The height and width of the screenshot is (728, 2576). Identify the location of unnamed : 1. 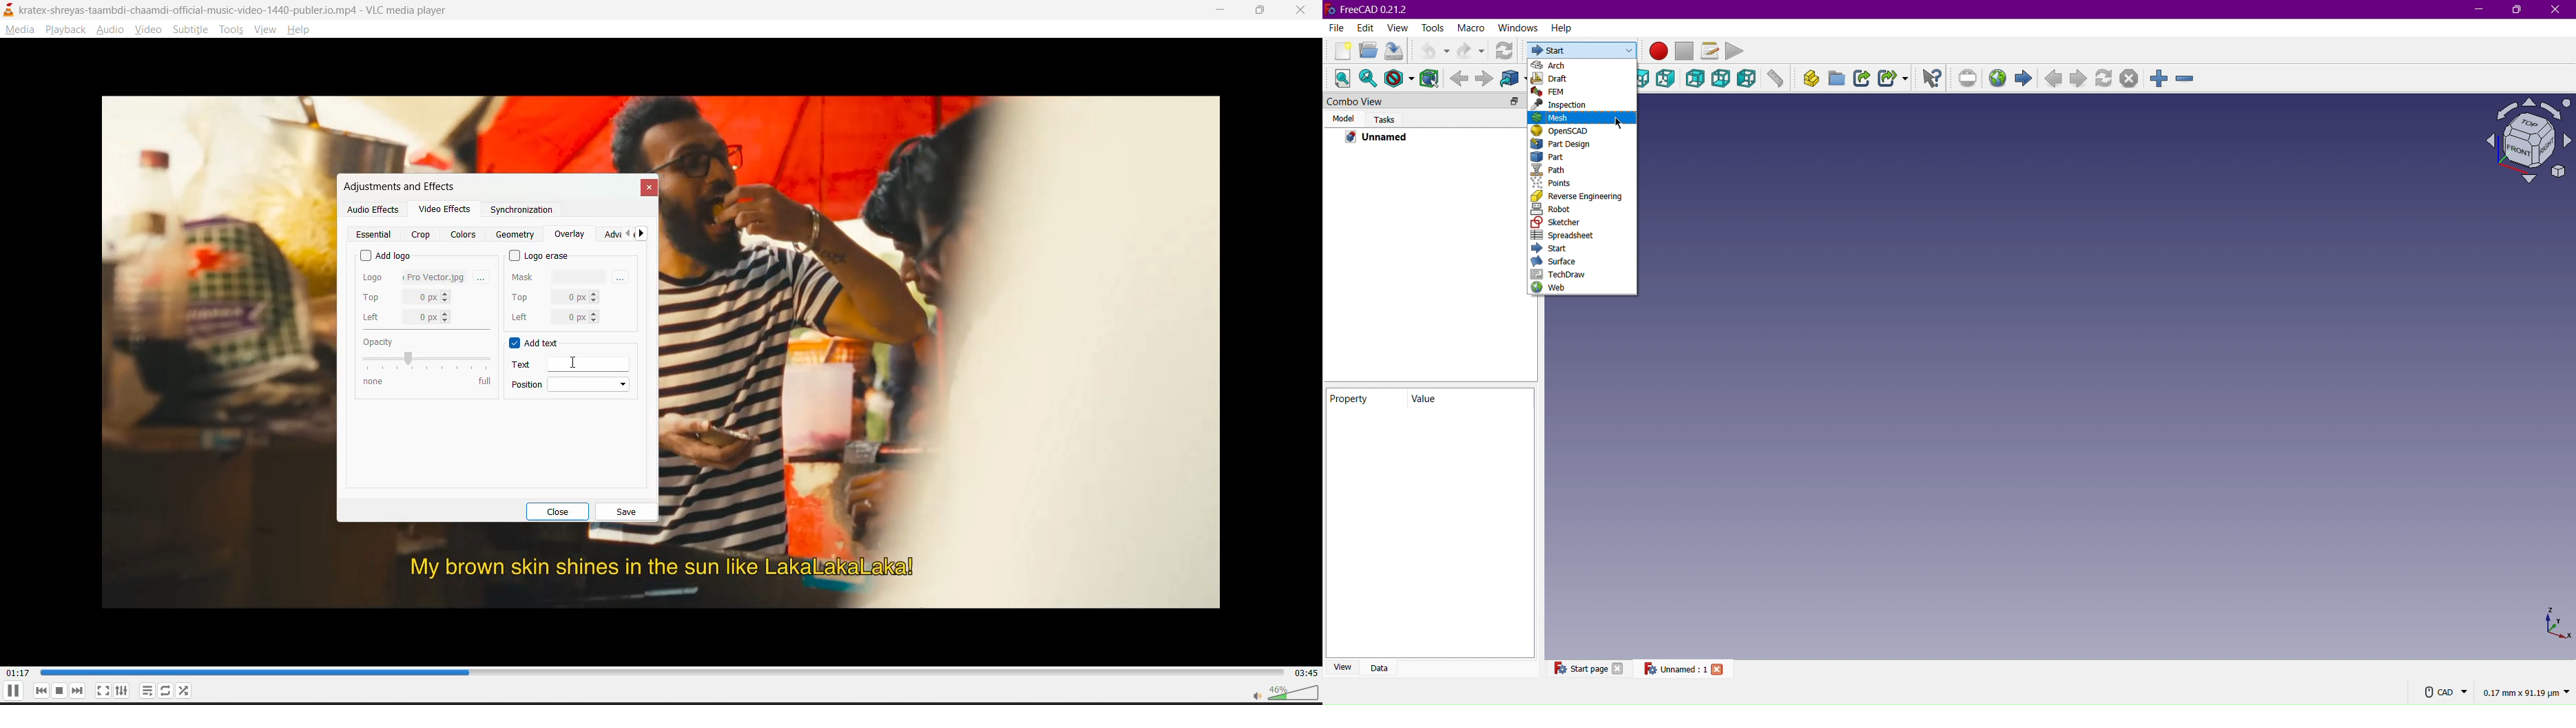
(1674, 668).